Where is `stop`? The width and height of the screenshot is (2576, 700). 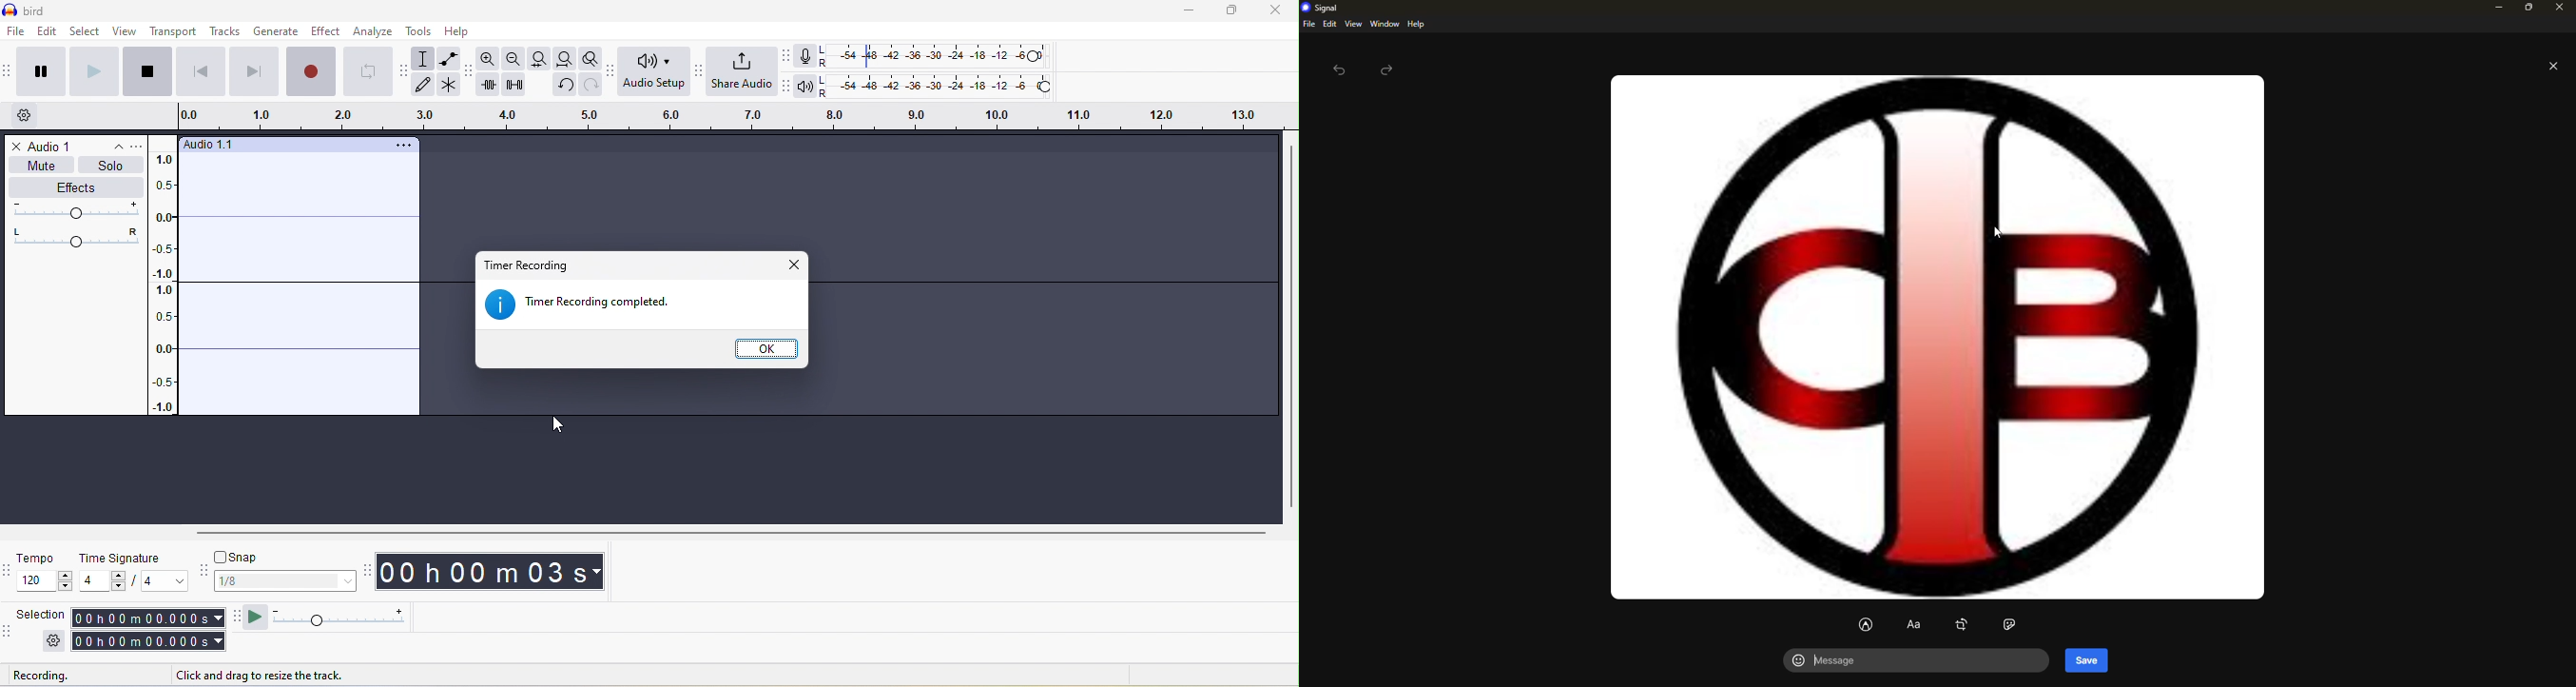 stop is located at coordinates (146, 72).